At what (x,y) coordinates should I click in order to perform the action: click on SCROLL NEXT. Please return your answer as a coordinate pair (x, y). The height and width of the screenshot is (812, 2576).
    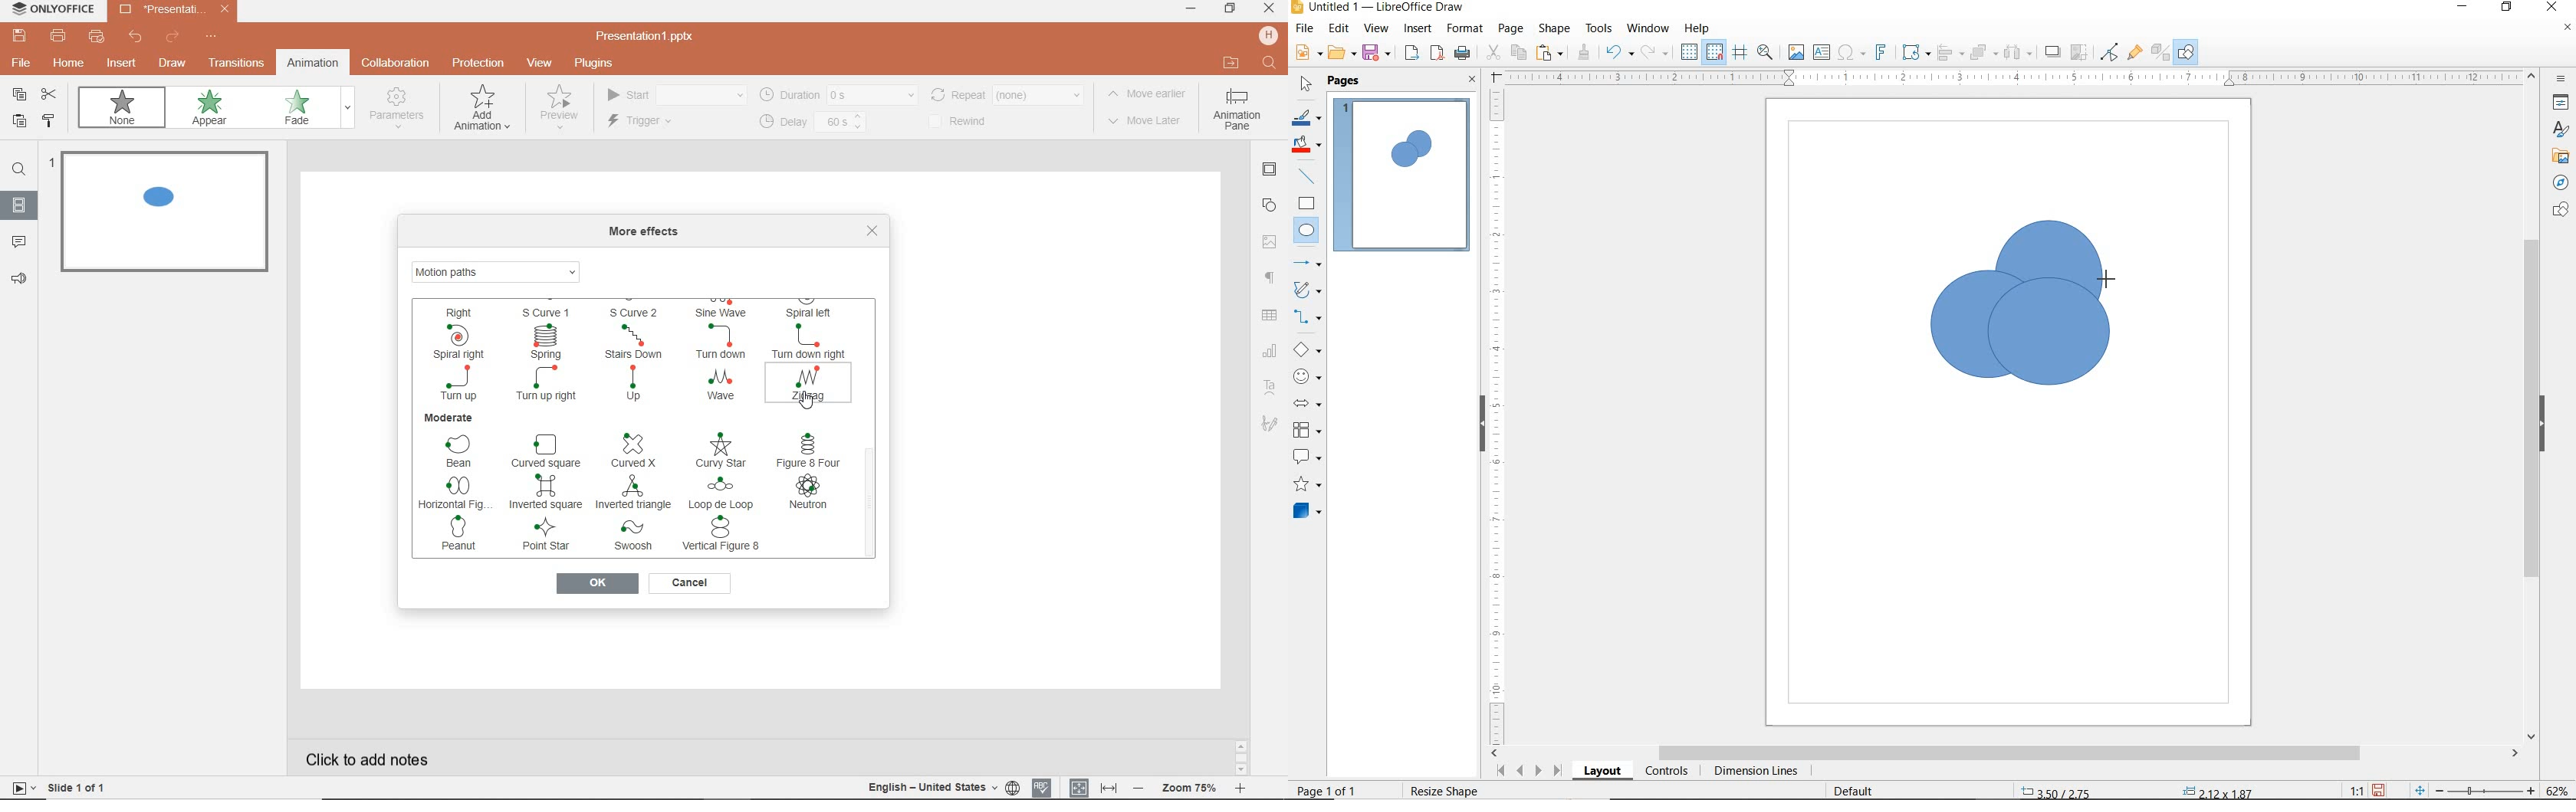
    Looking at the image, I should click on (1527, 770).